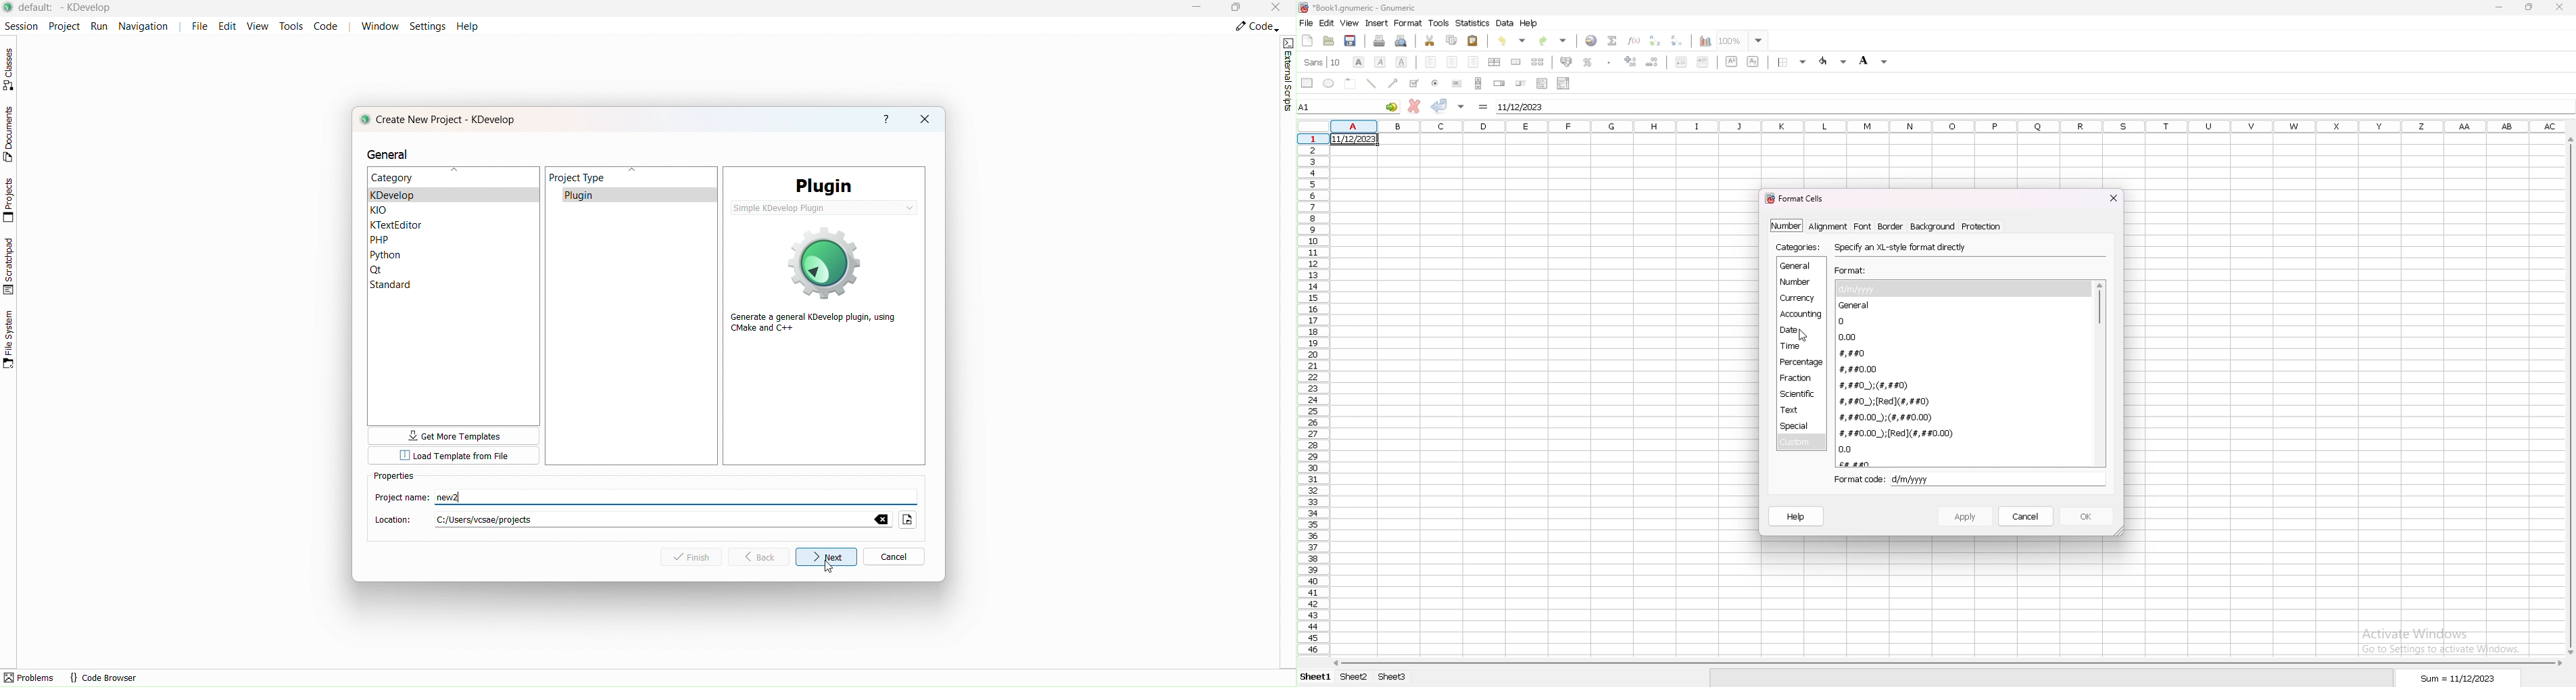  I want to click on cut, so click(1430, 41).